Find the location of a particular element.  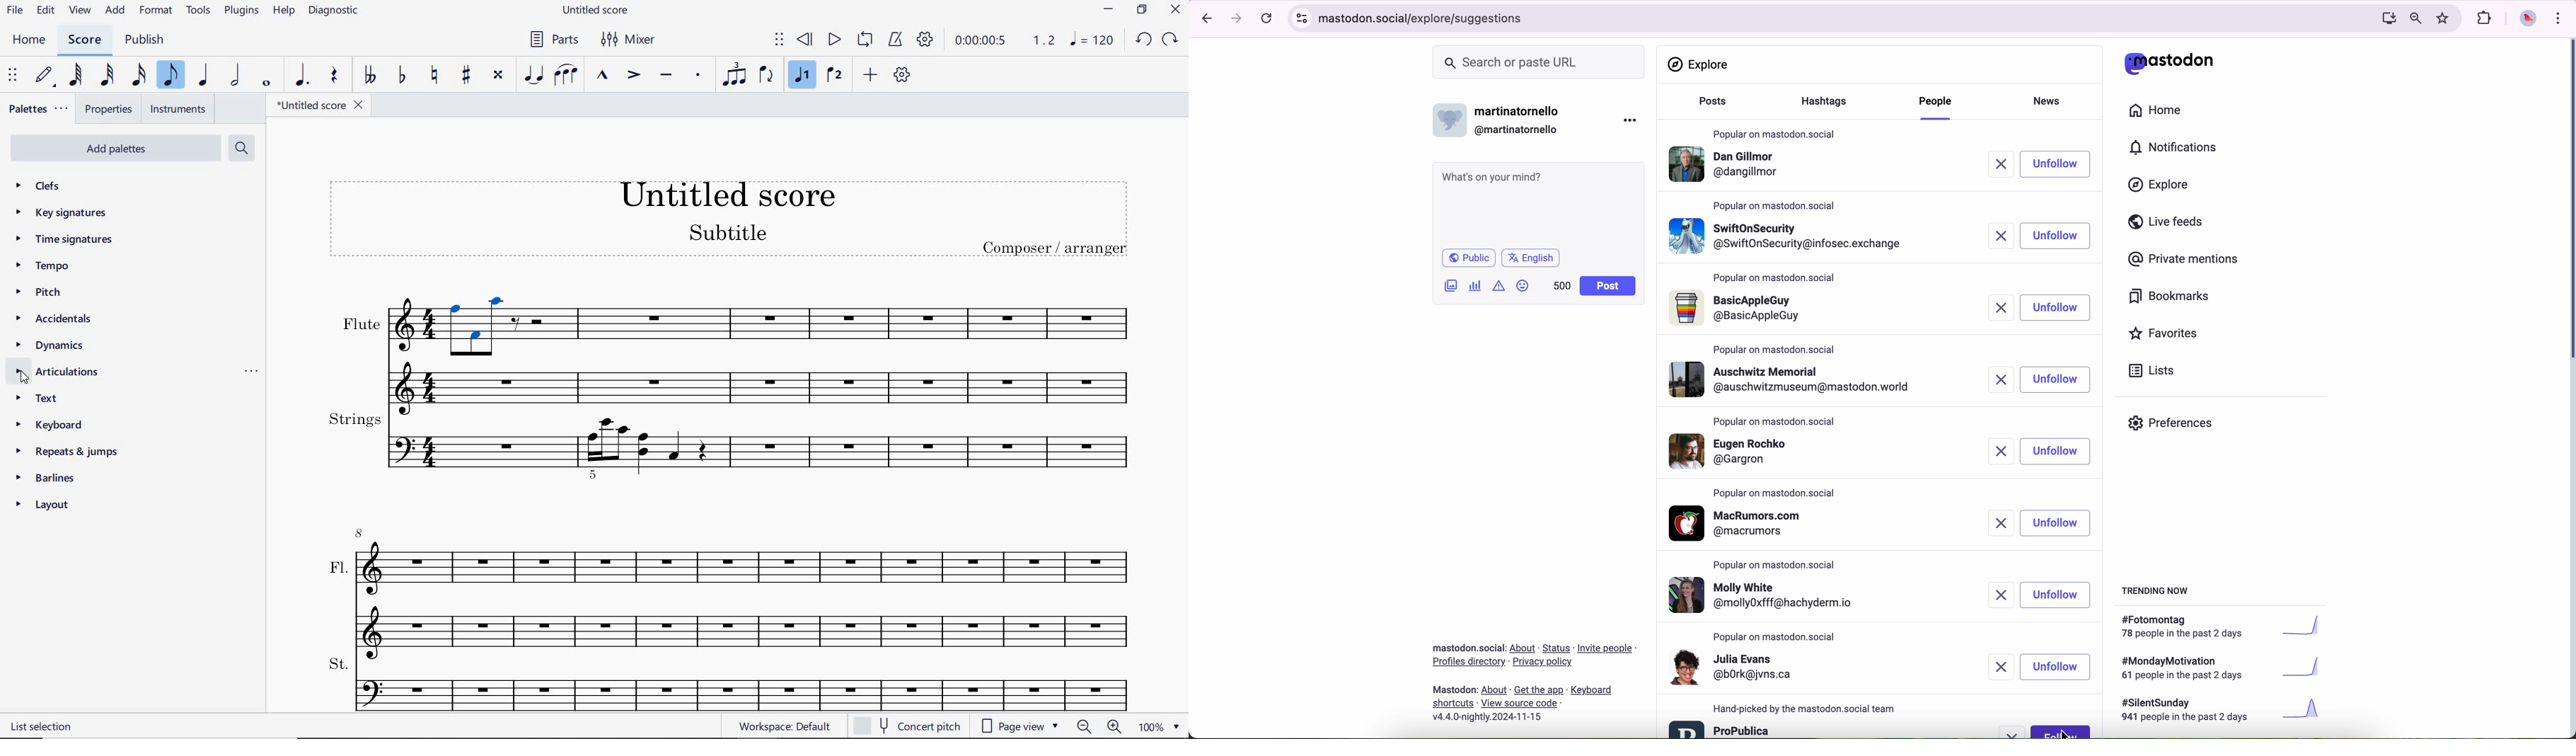

preferences is located at coordinates (2179, 427).